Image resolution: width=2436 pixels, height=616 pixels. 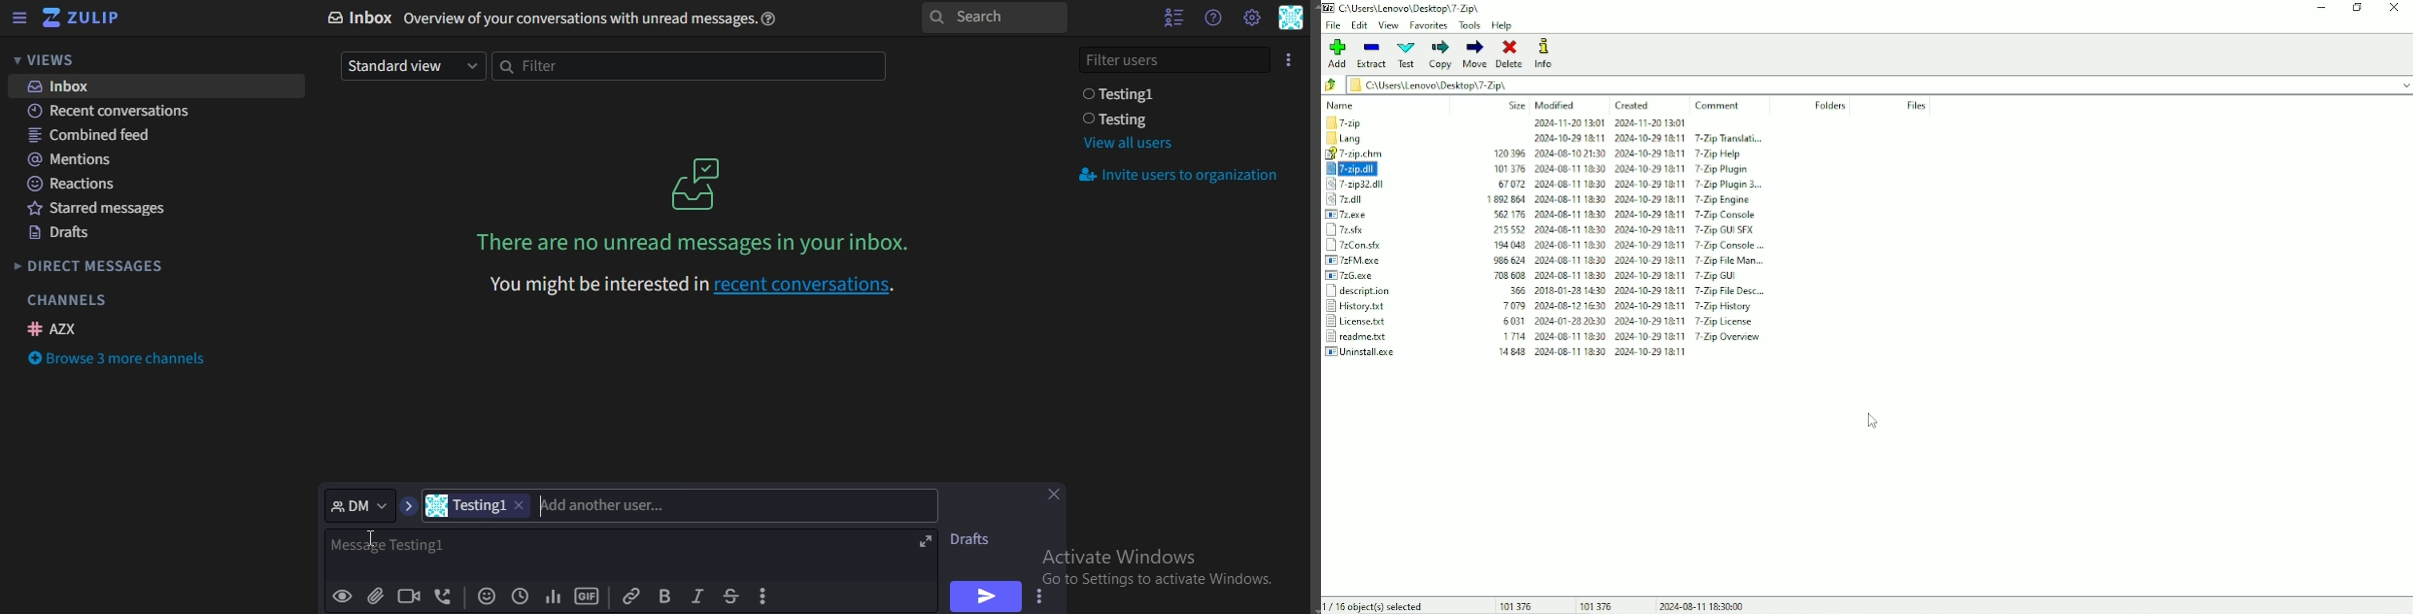 I want to click on Date and Time, so click(x=1702, y=605).